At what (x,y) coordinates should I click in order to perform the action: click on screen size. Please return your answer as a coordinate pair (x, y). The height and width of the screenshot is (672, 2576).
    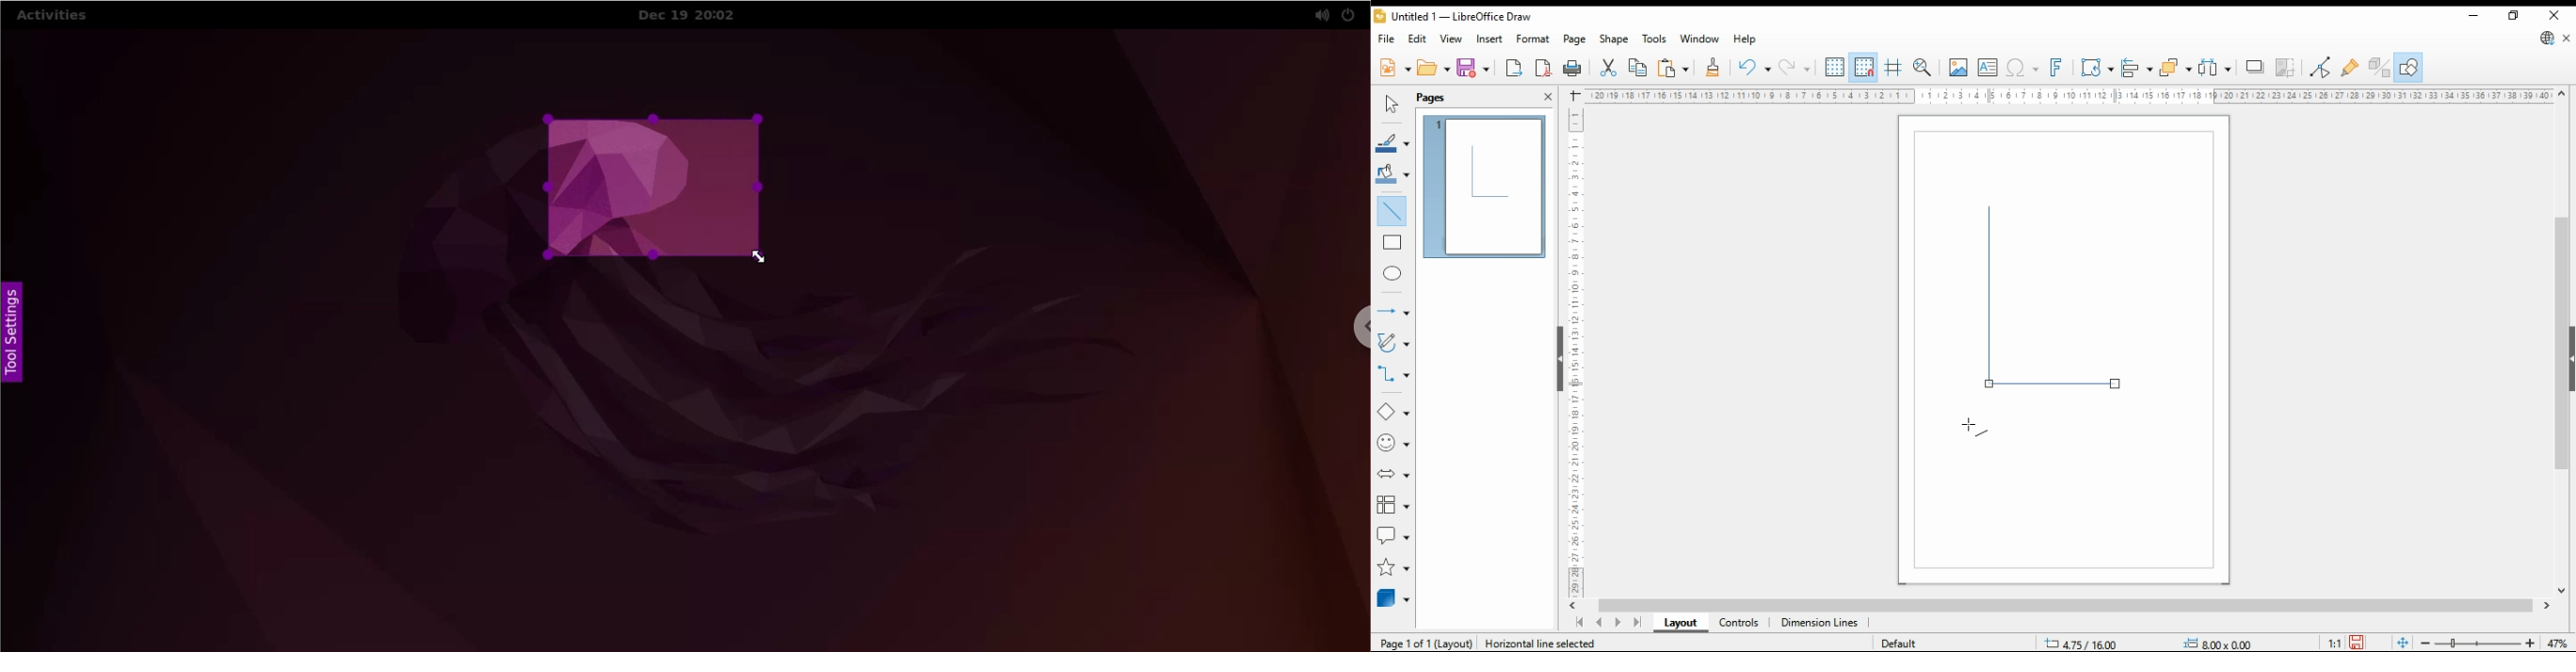
    Looking at the image, I should click on (2079, 642).